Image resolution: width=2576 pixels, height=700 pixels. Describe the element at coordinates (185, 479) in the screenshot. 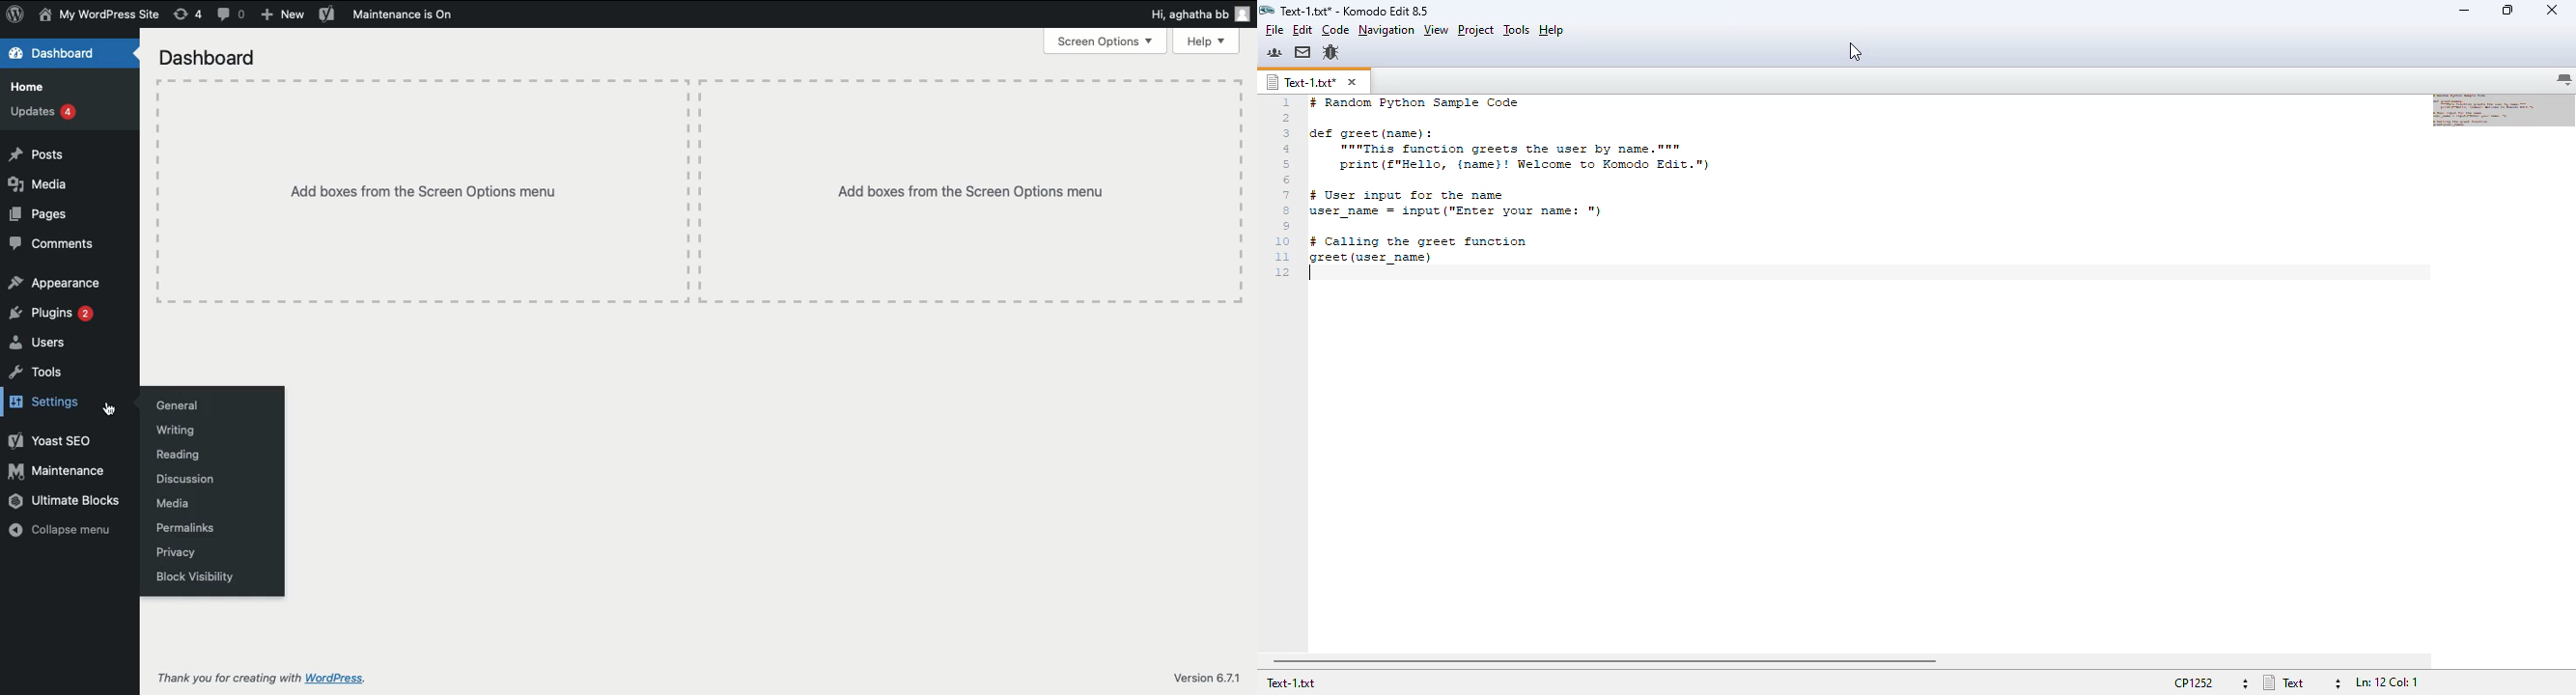

I see `discussion` at that location.